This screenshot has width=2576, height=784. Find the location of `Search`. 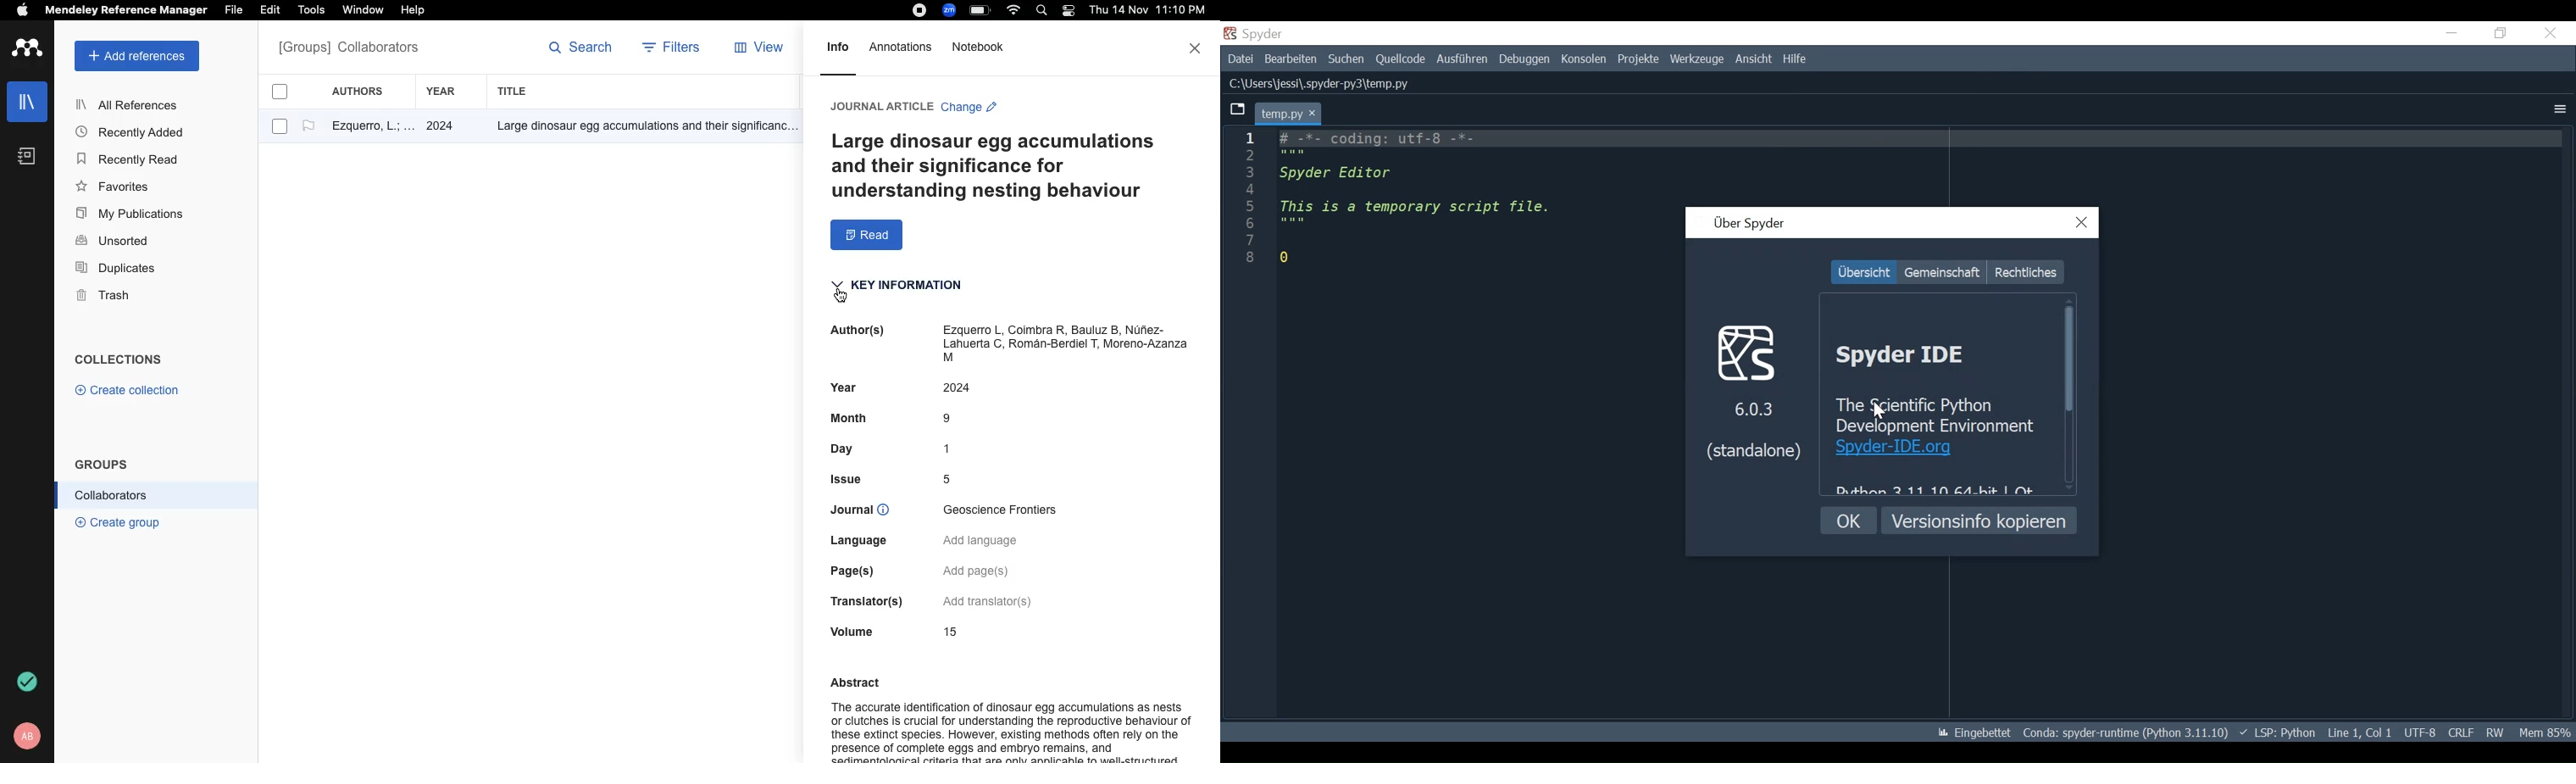

Search is located at coordinates (1346, 59).